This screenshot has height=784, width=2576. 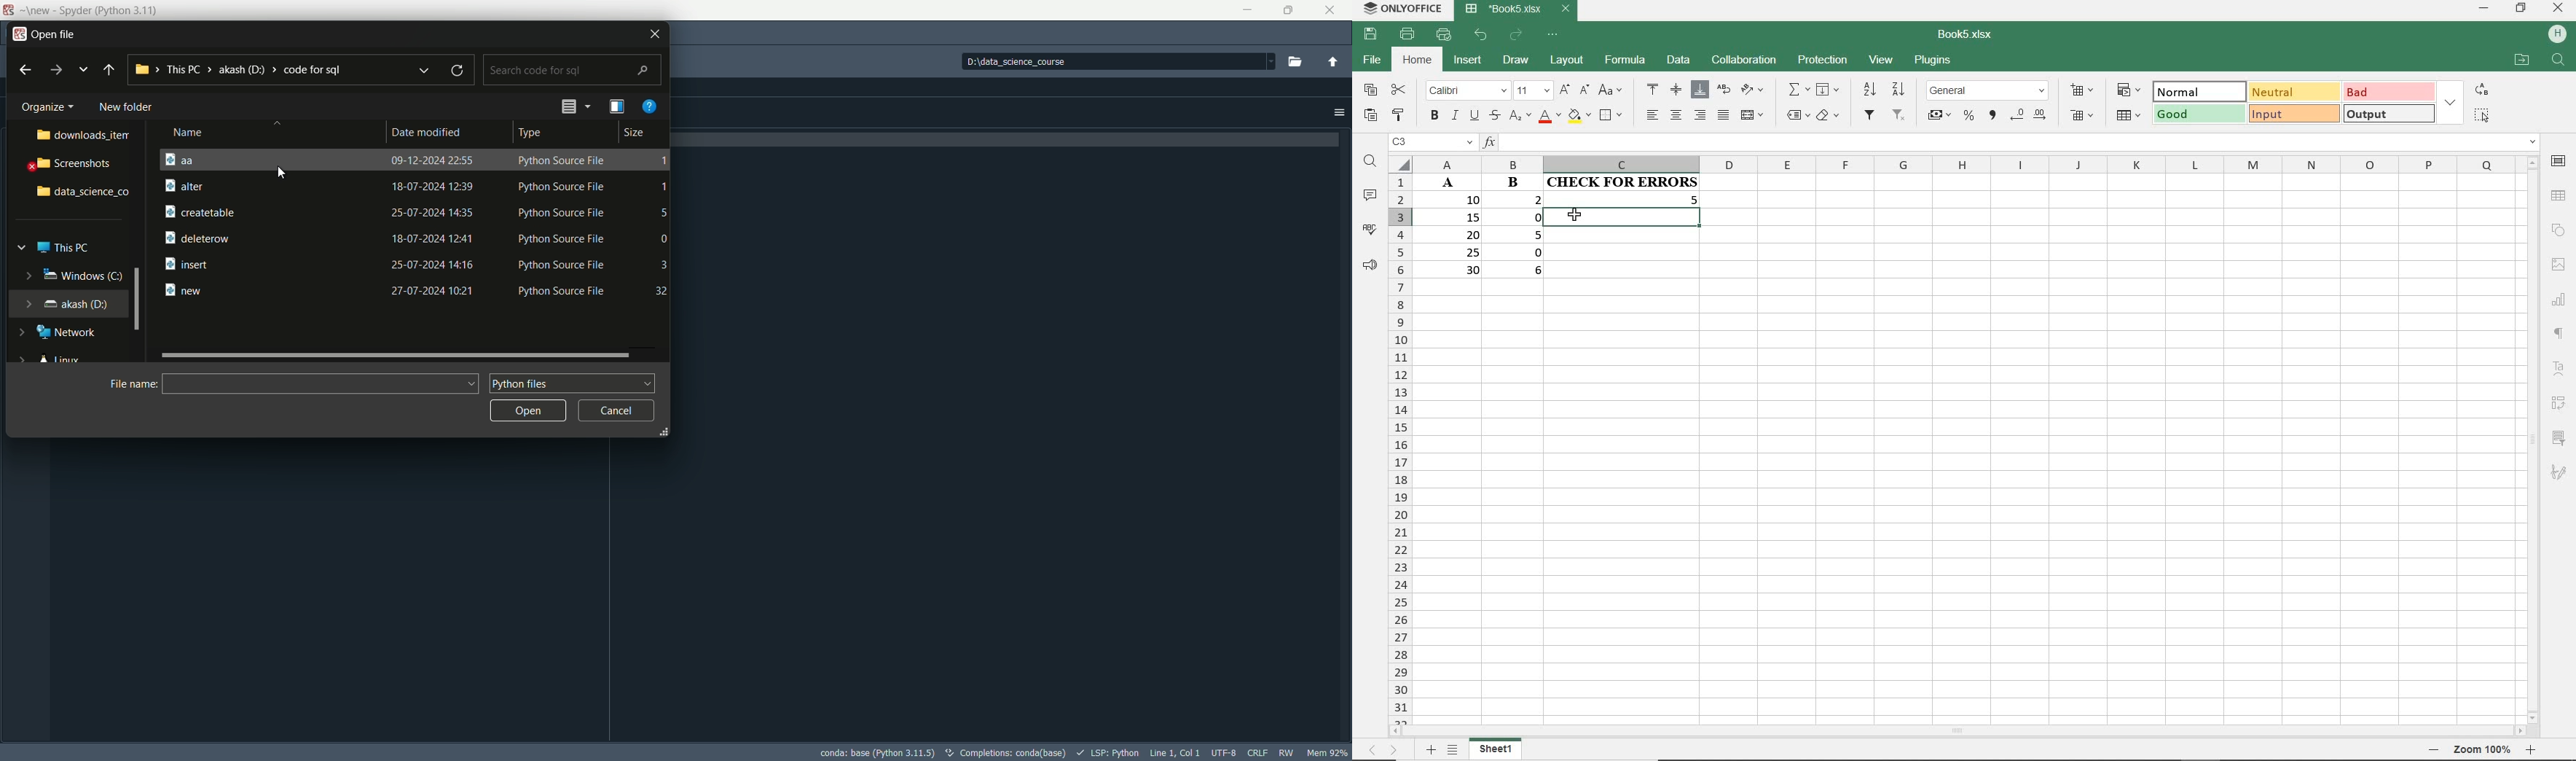 I want to click on download items, so click(x=85, y=135).